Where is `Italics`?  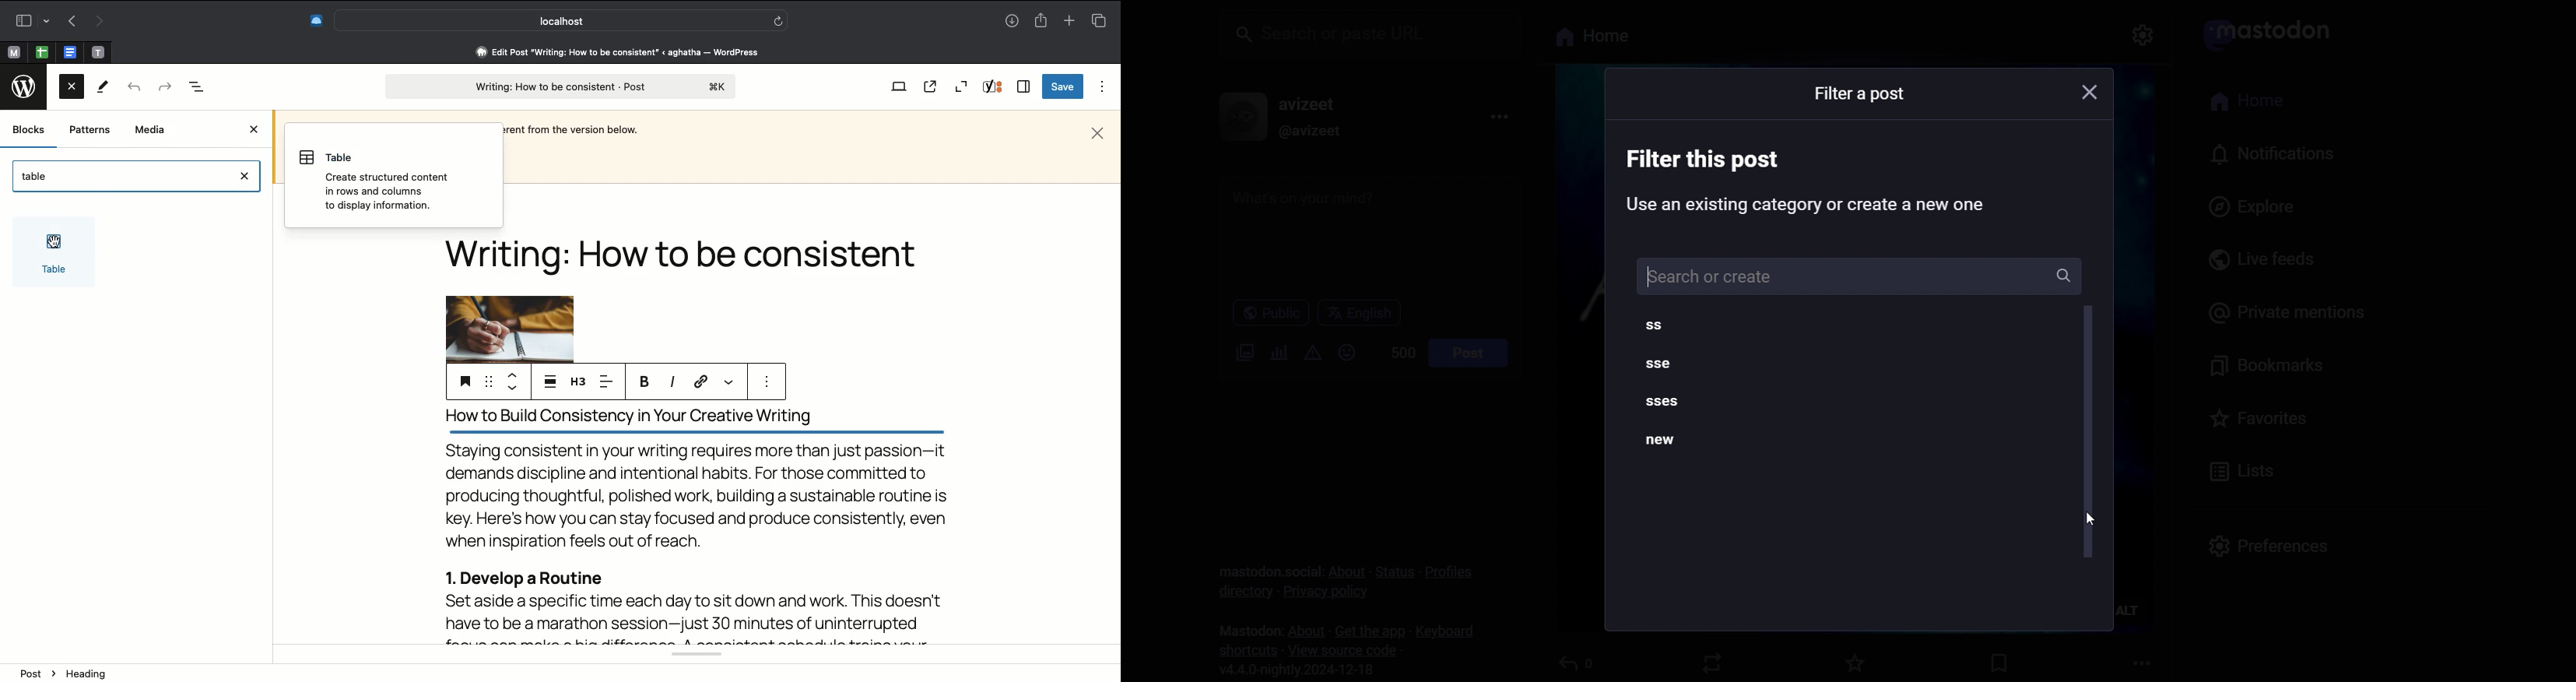 Italics is located at coordinates (672, 382).